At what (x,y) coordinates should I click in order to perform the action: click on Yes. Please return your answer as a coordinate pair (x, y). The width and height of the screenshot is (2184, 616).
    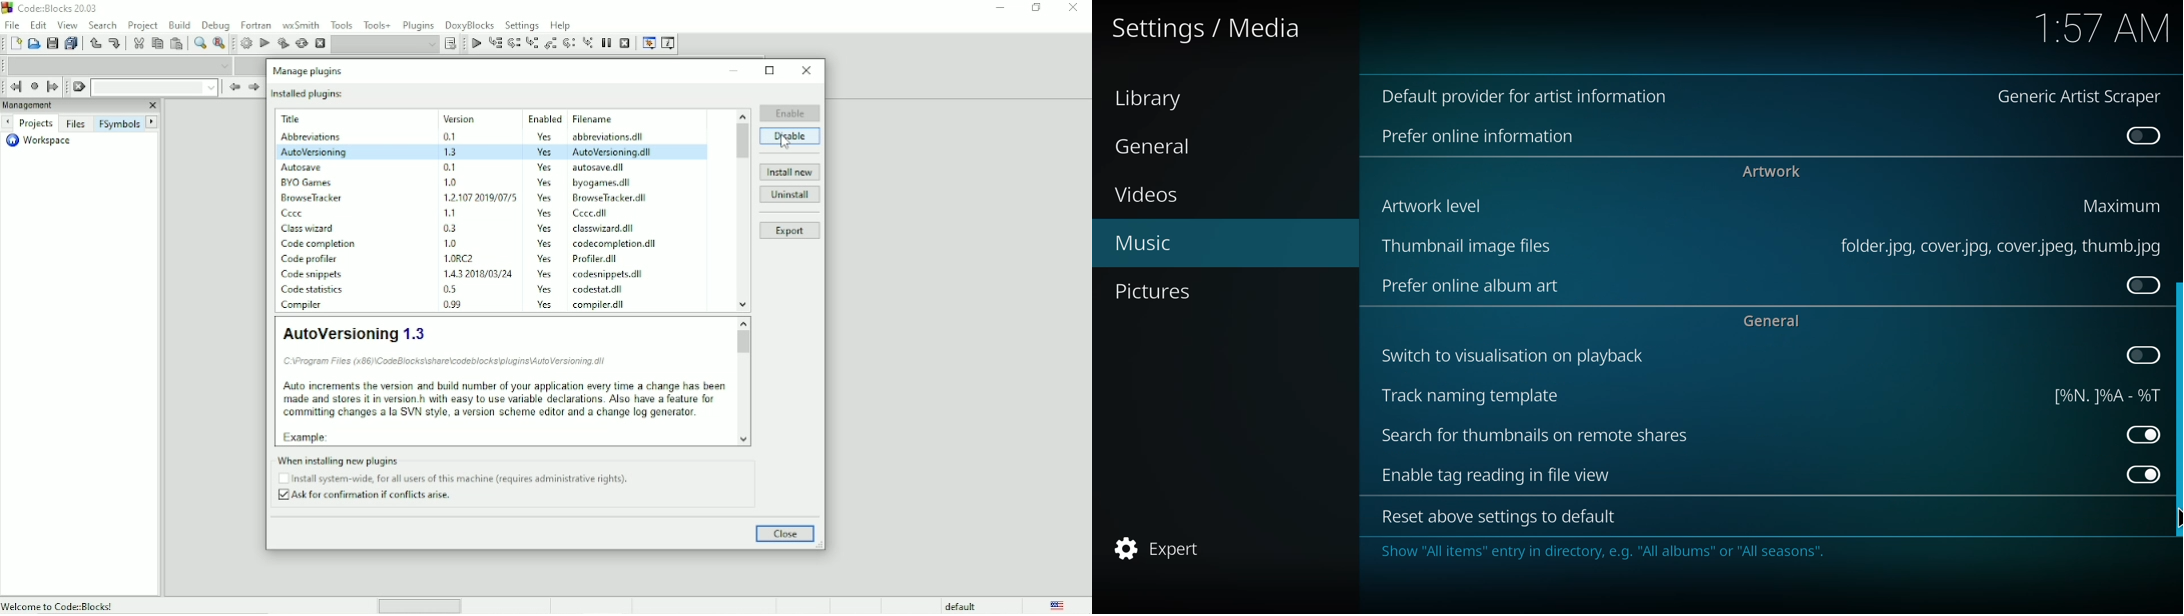
    Looking at the image, I should click on (547, 214).